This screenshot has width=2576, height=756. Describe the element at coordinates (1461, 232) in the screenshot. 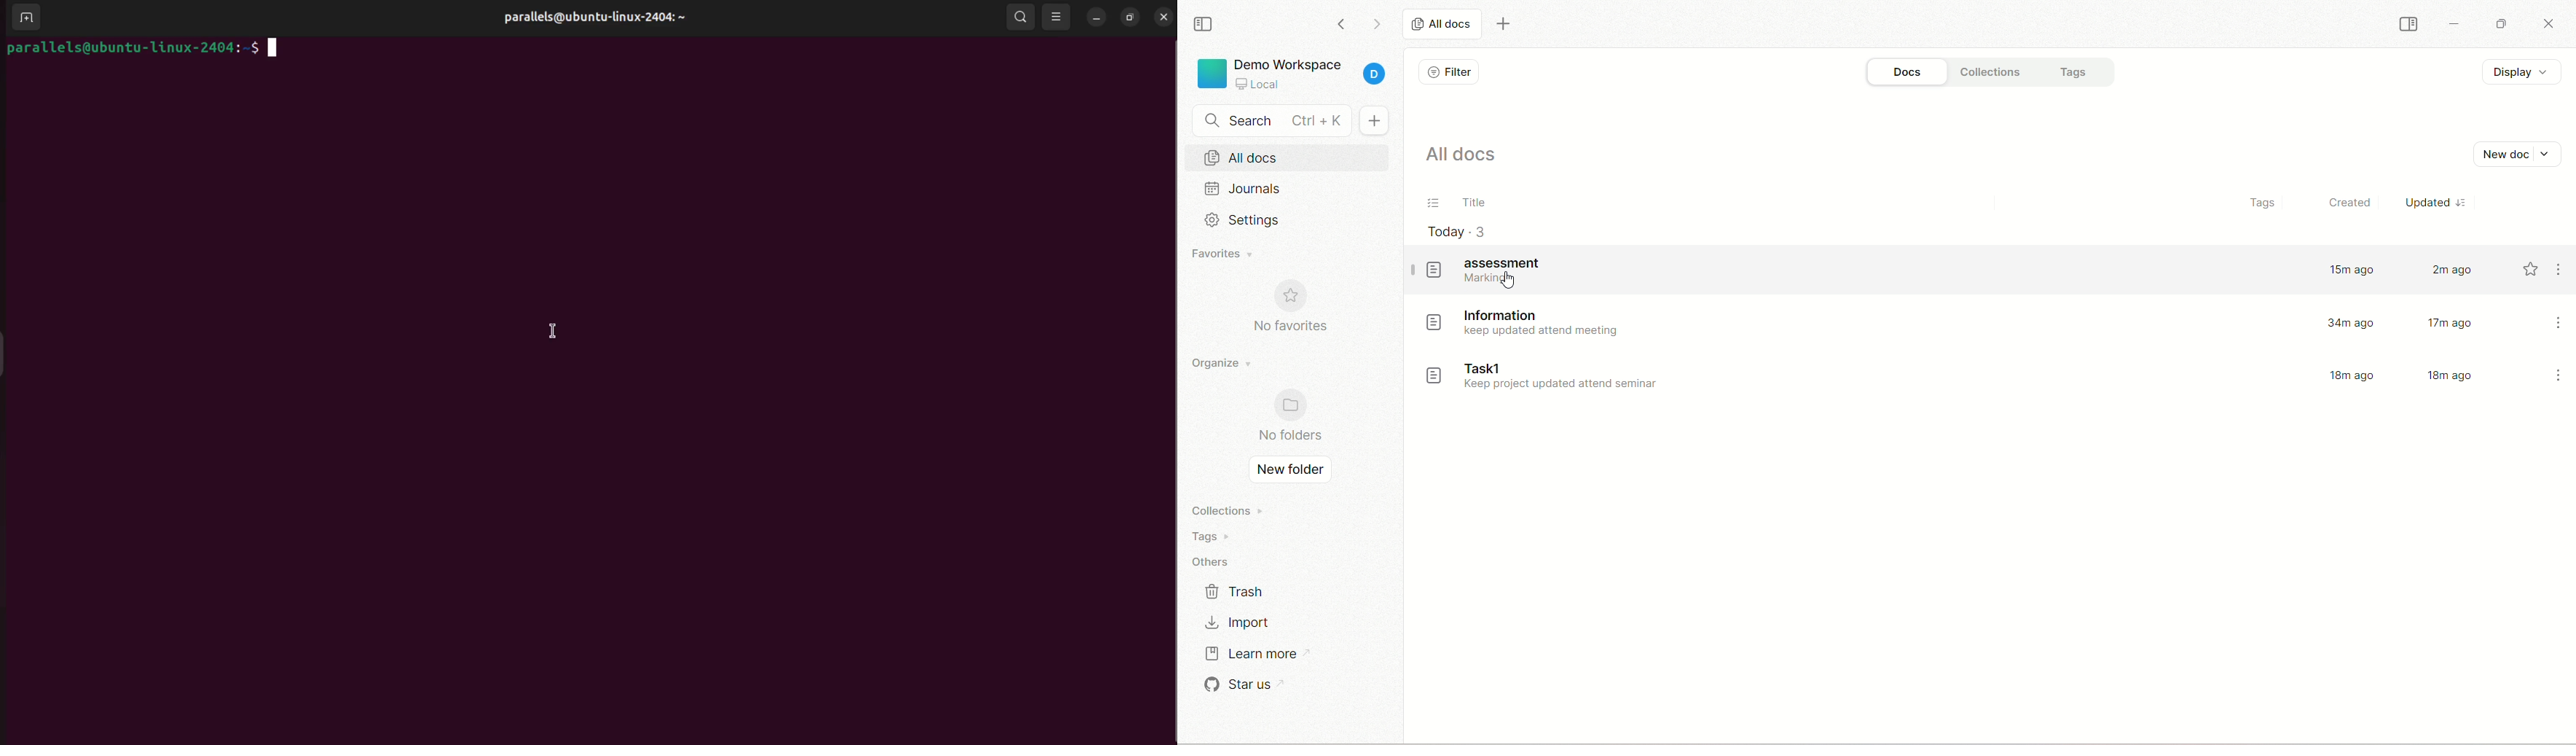

I see `taday-3` at that location.